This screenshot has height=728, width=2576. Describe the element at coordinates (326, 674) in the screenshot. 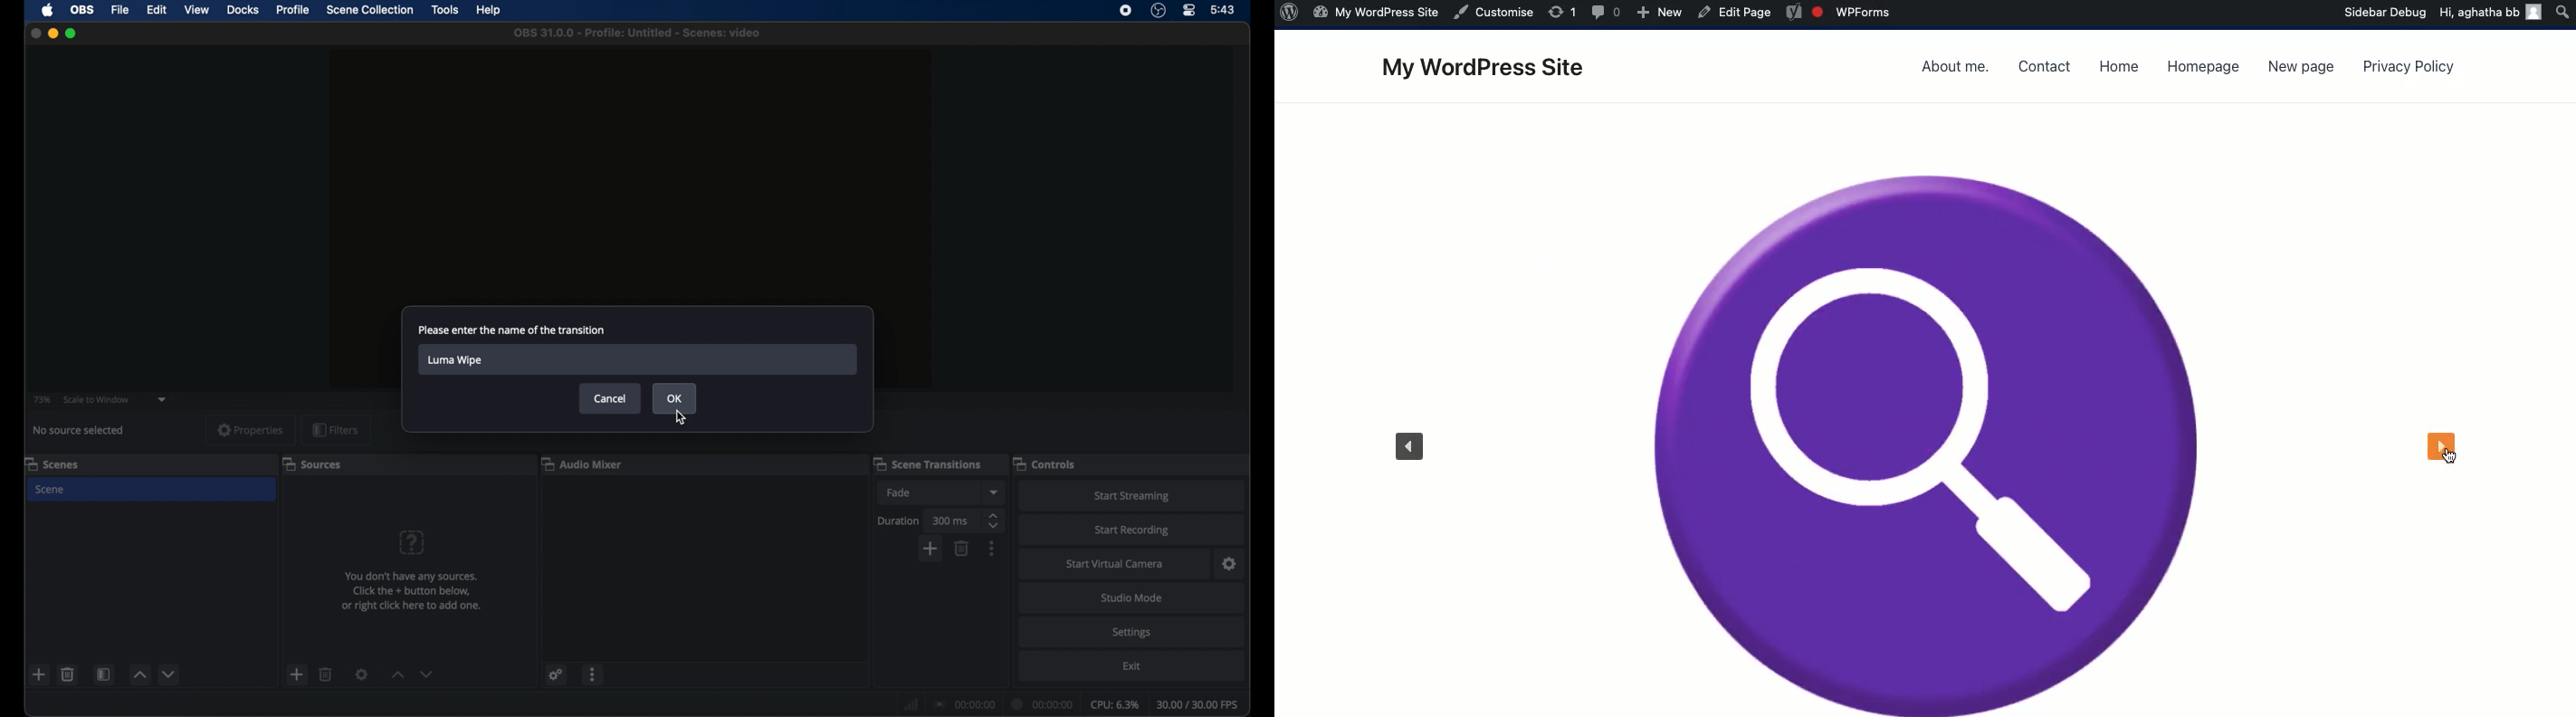

I see `delete` at that location.